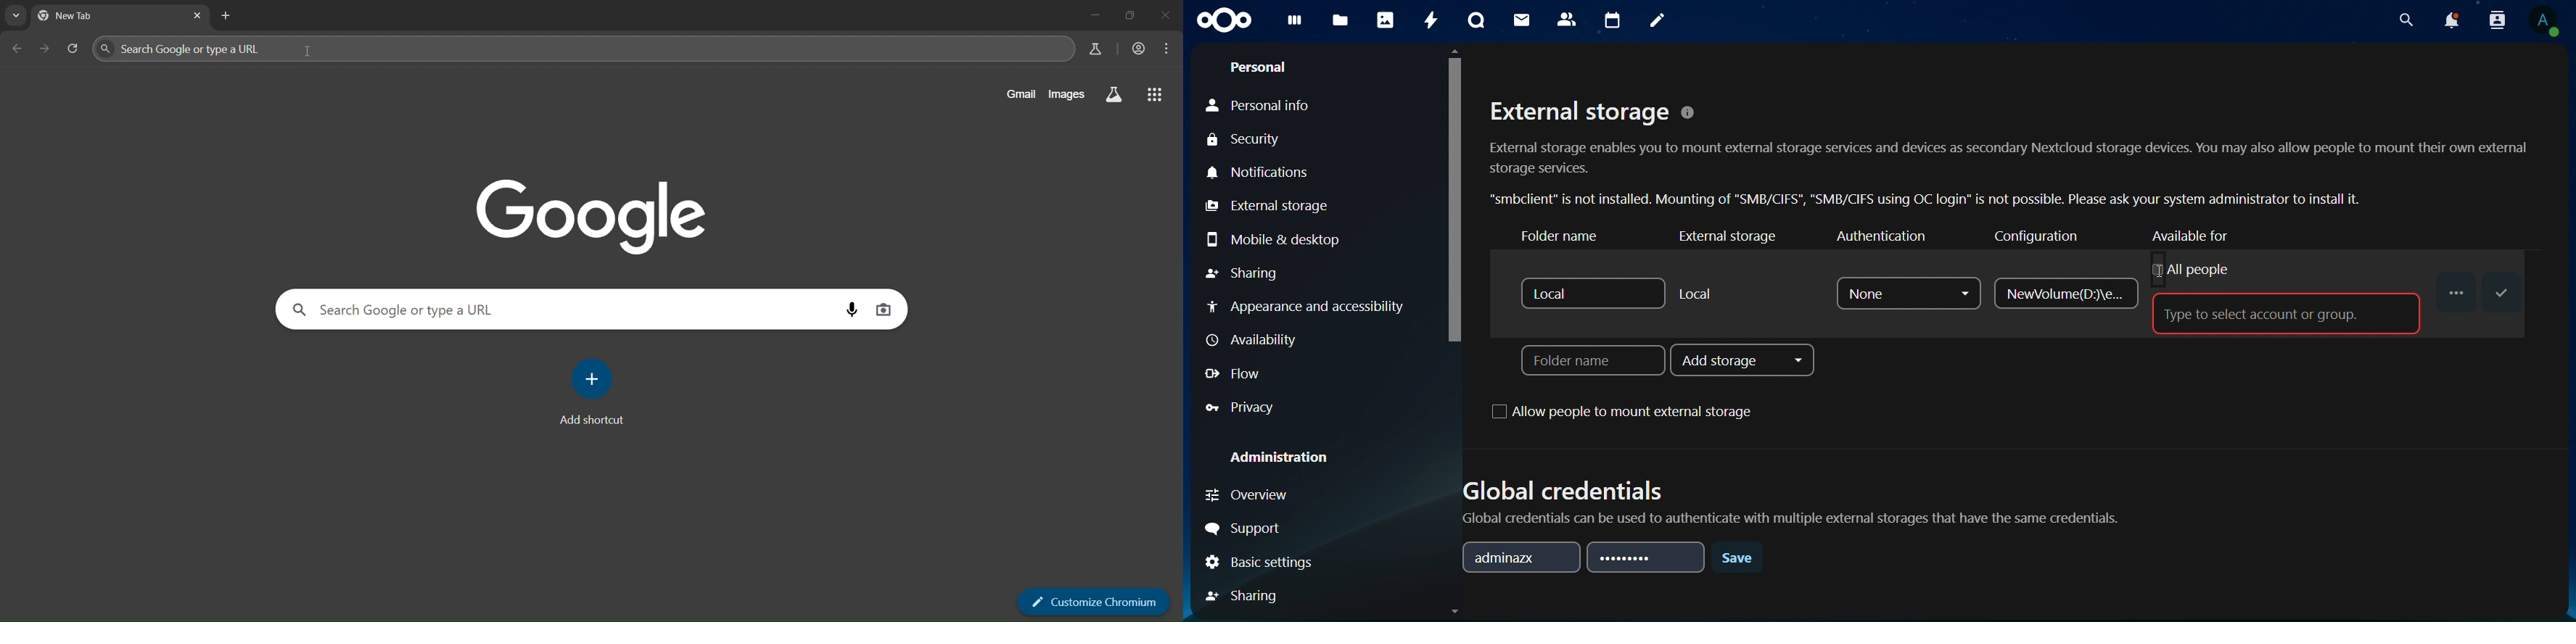 The image size is (2576, 644). I want to click on external storage, so click(1727, 237).